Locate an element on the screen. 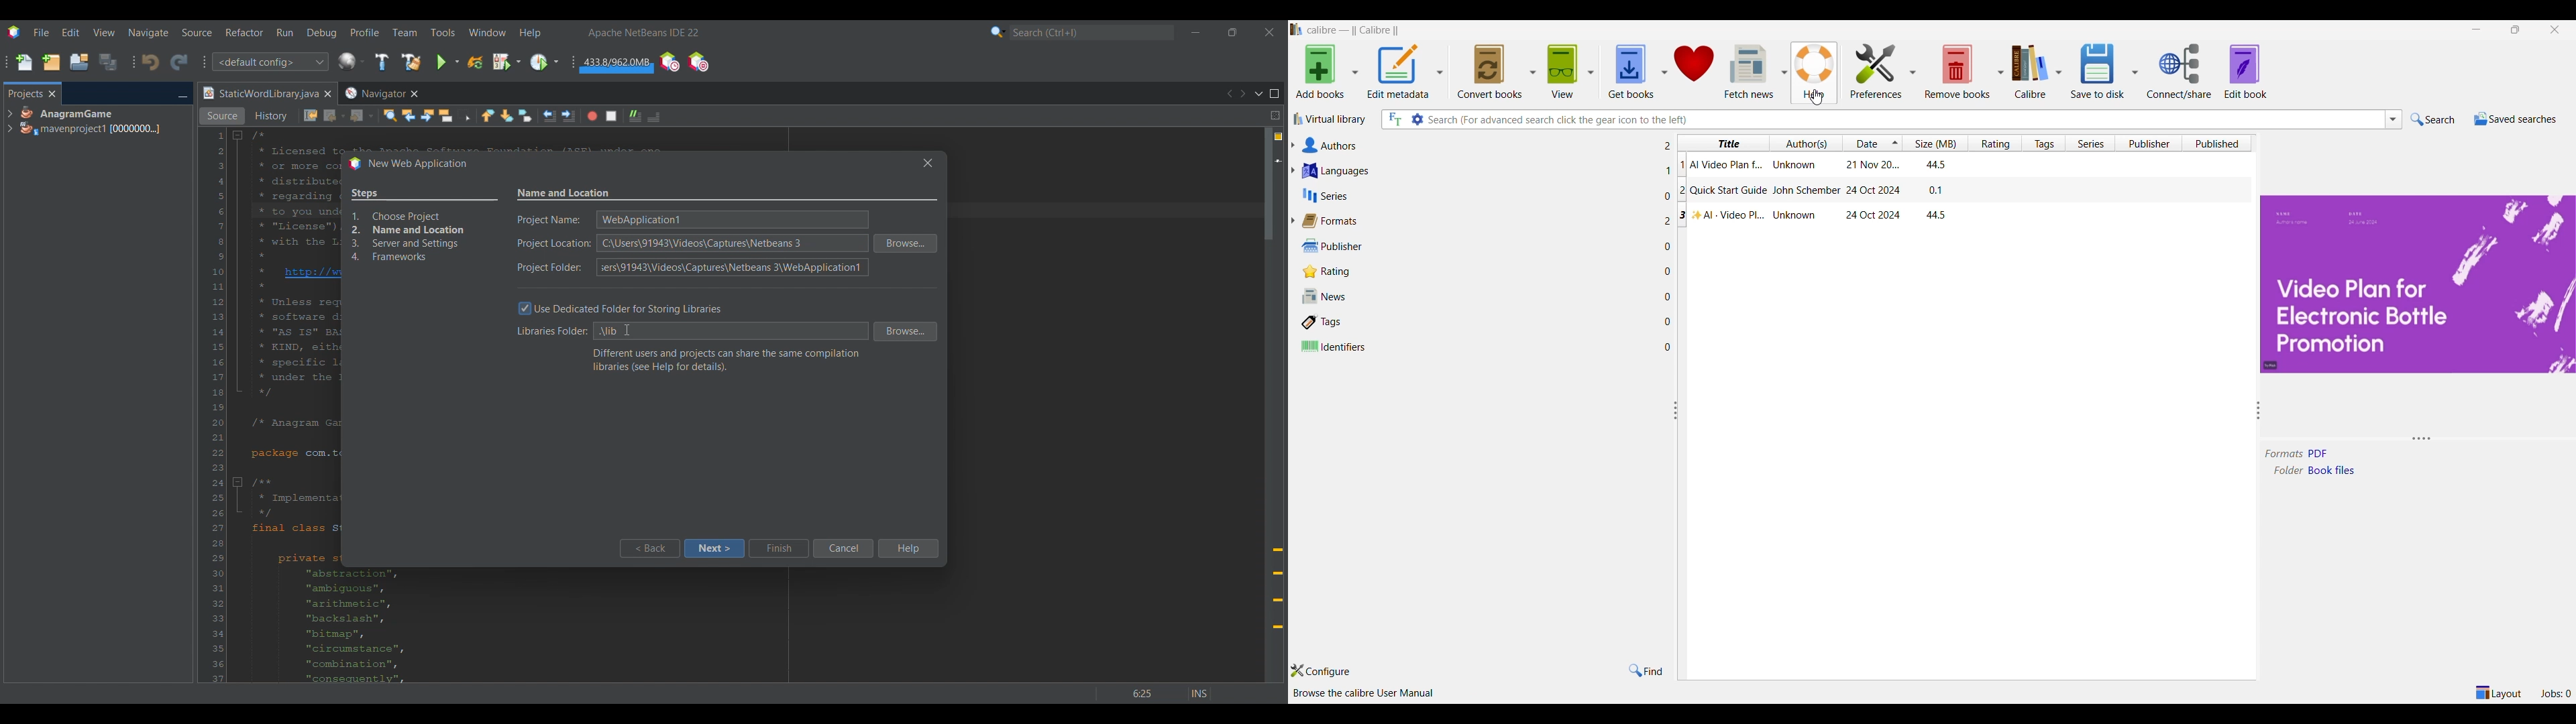  Get books is located at coordinates (1631, 72).